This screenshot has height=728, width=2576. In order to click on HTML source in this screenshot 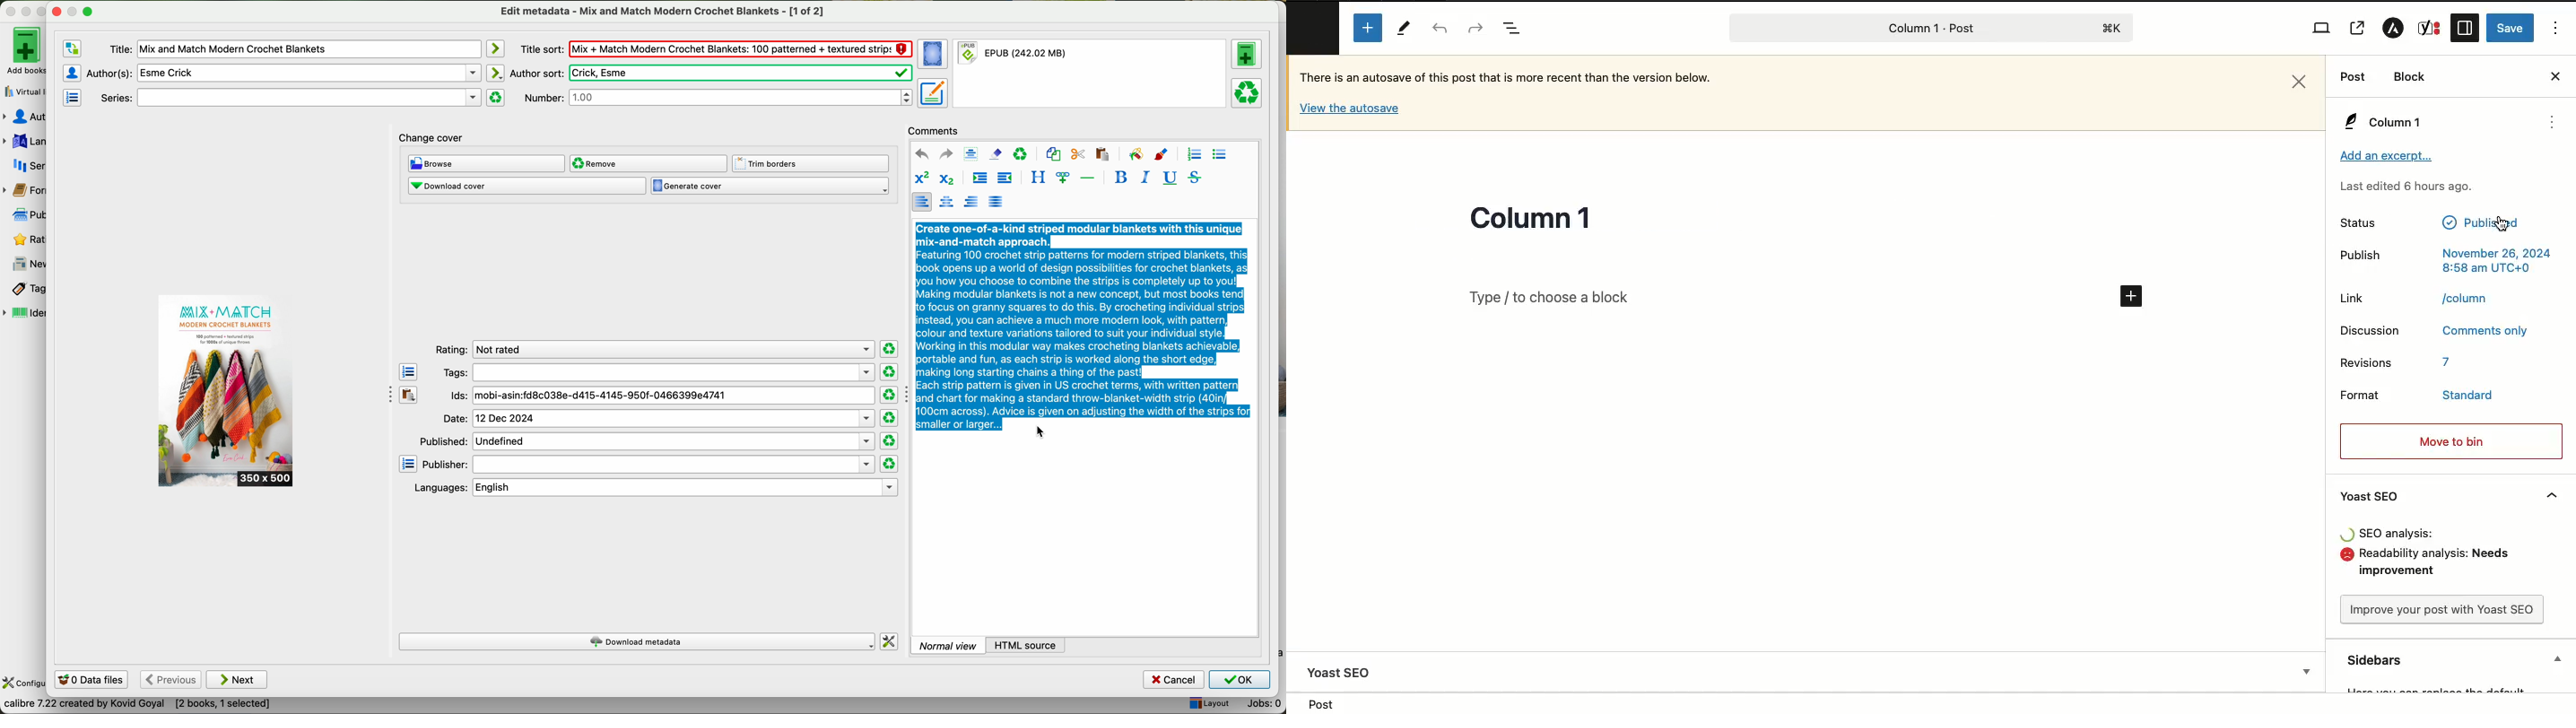, I will do `click(1027, 645)`.